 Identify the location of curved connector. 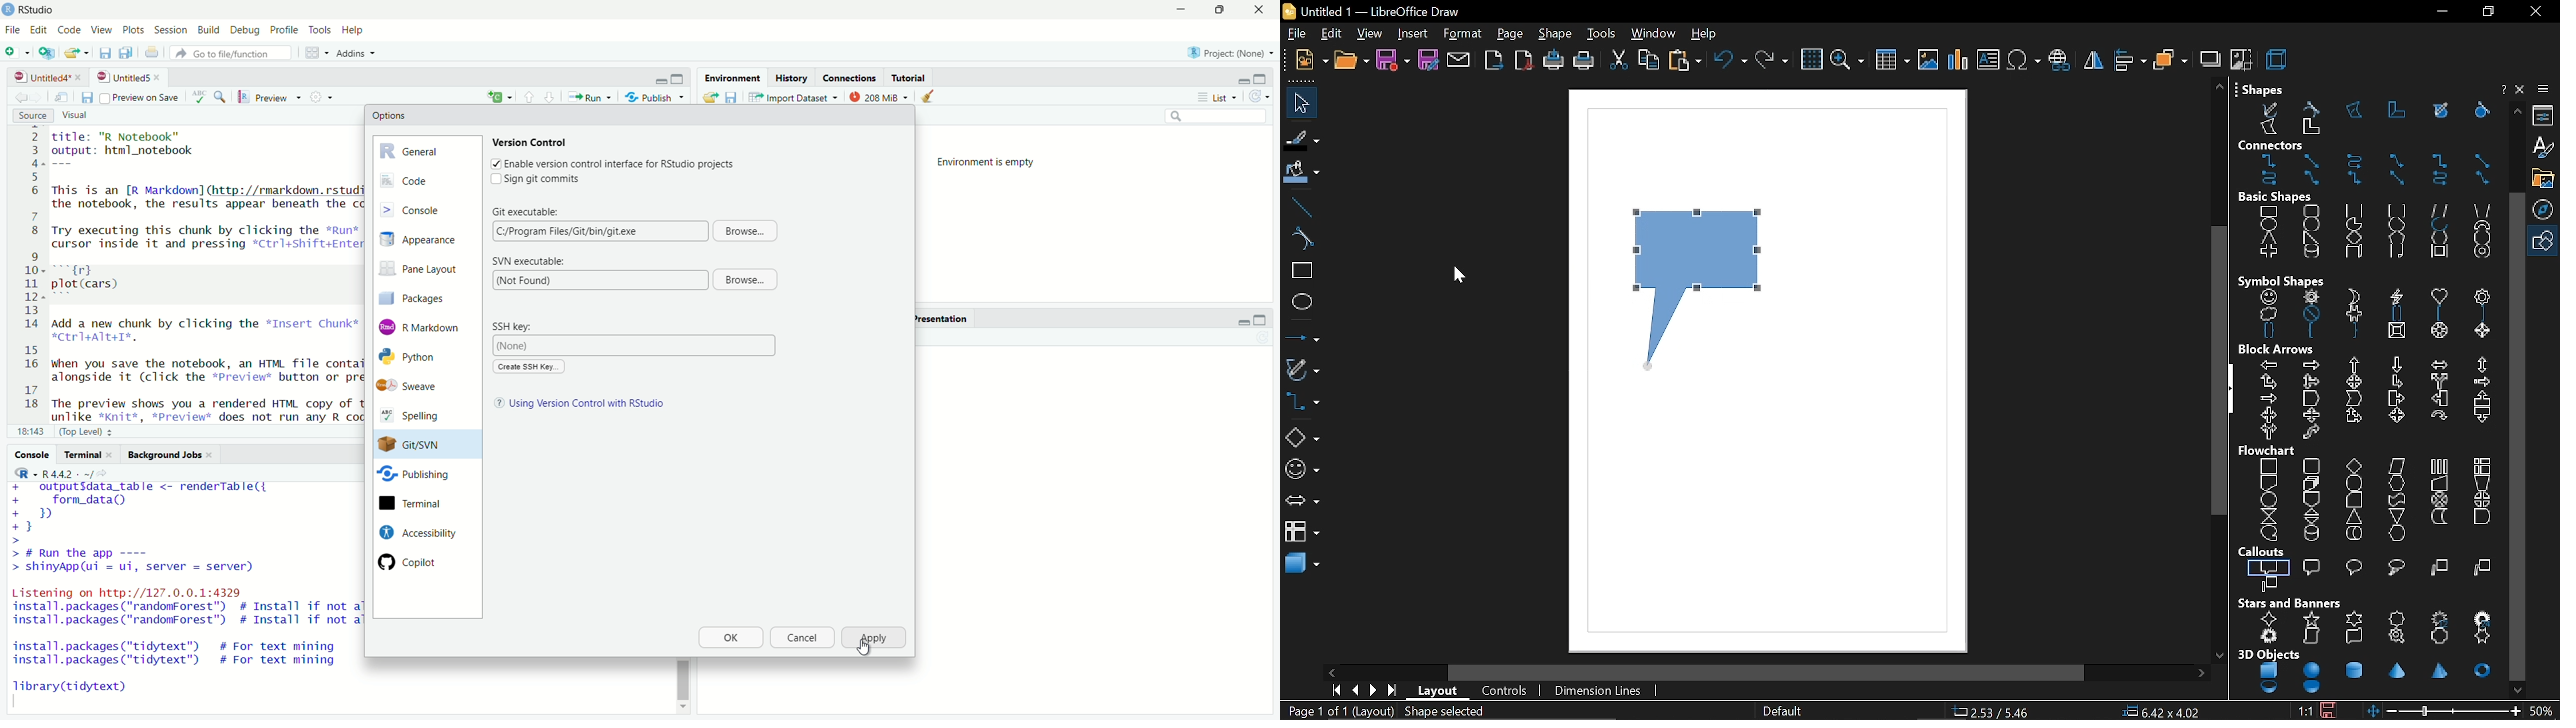
(2270, 181).